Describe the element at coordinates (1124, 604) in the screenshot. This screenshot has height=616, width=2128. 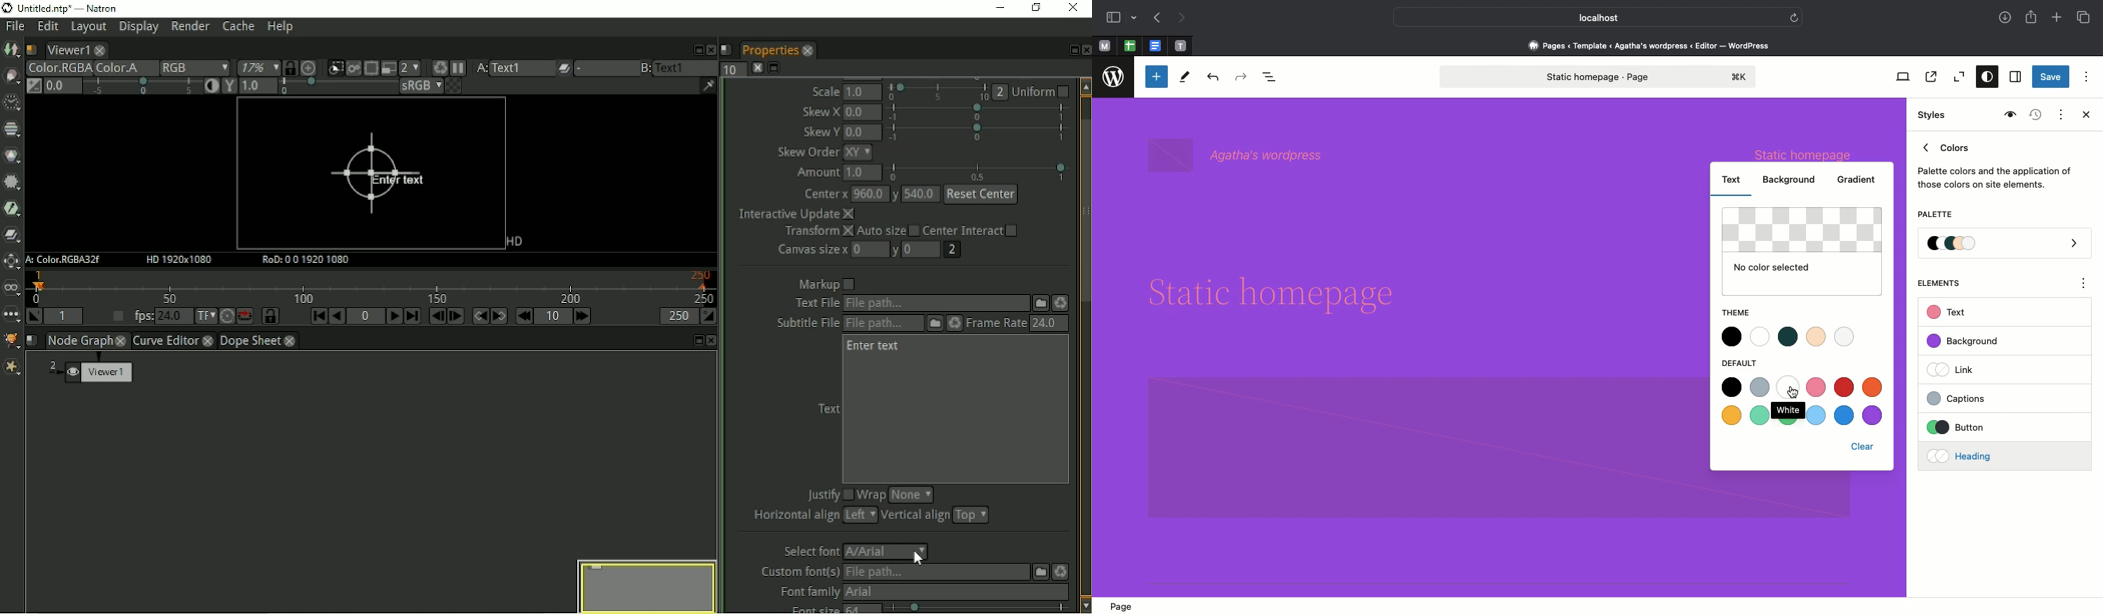
I see `Page` at that location.